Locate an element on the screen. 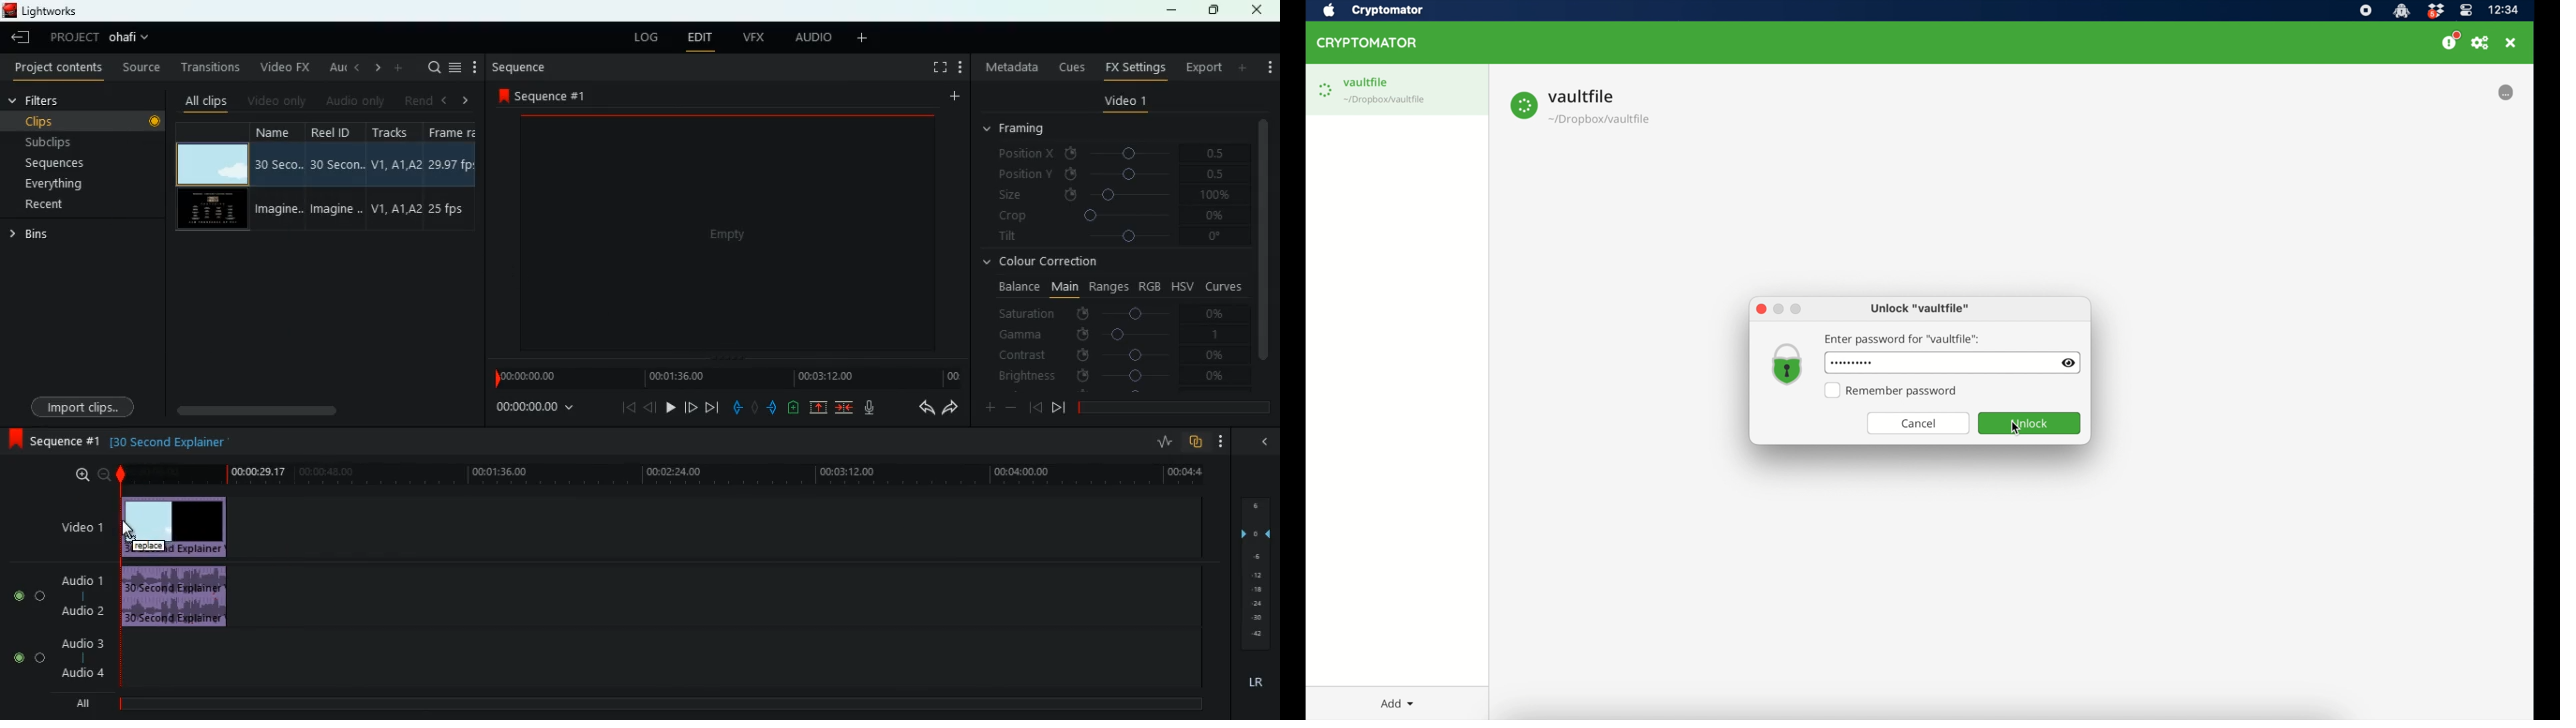 Image resolution: width=2576 pixels, height=728 pixels. back is located at coordinates (1035, 407).